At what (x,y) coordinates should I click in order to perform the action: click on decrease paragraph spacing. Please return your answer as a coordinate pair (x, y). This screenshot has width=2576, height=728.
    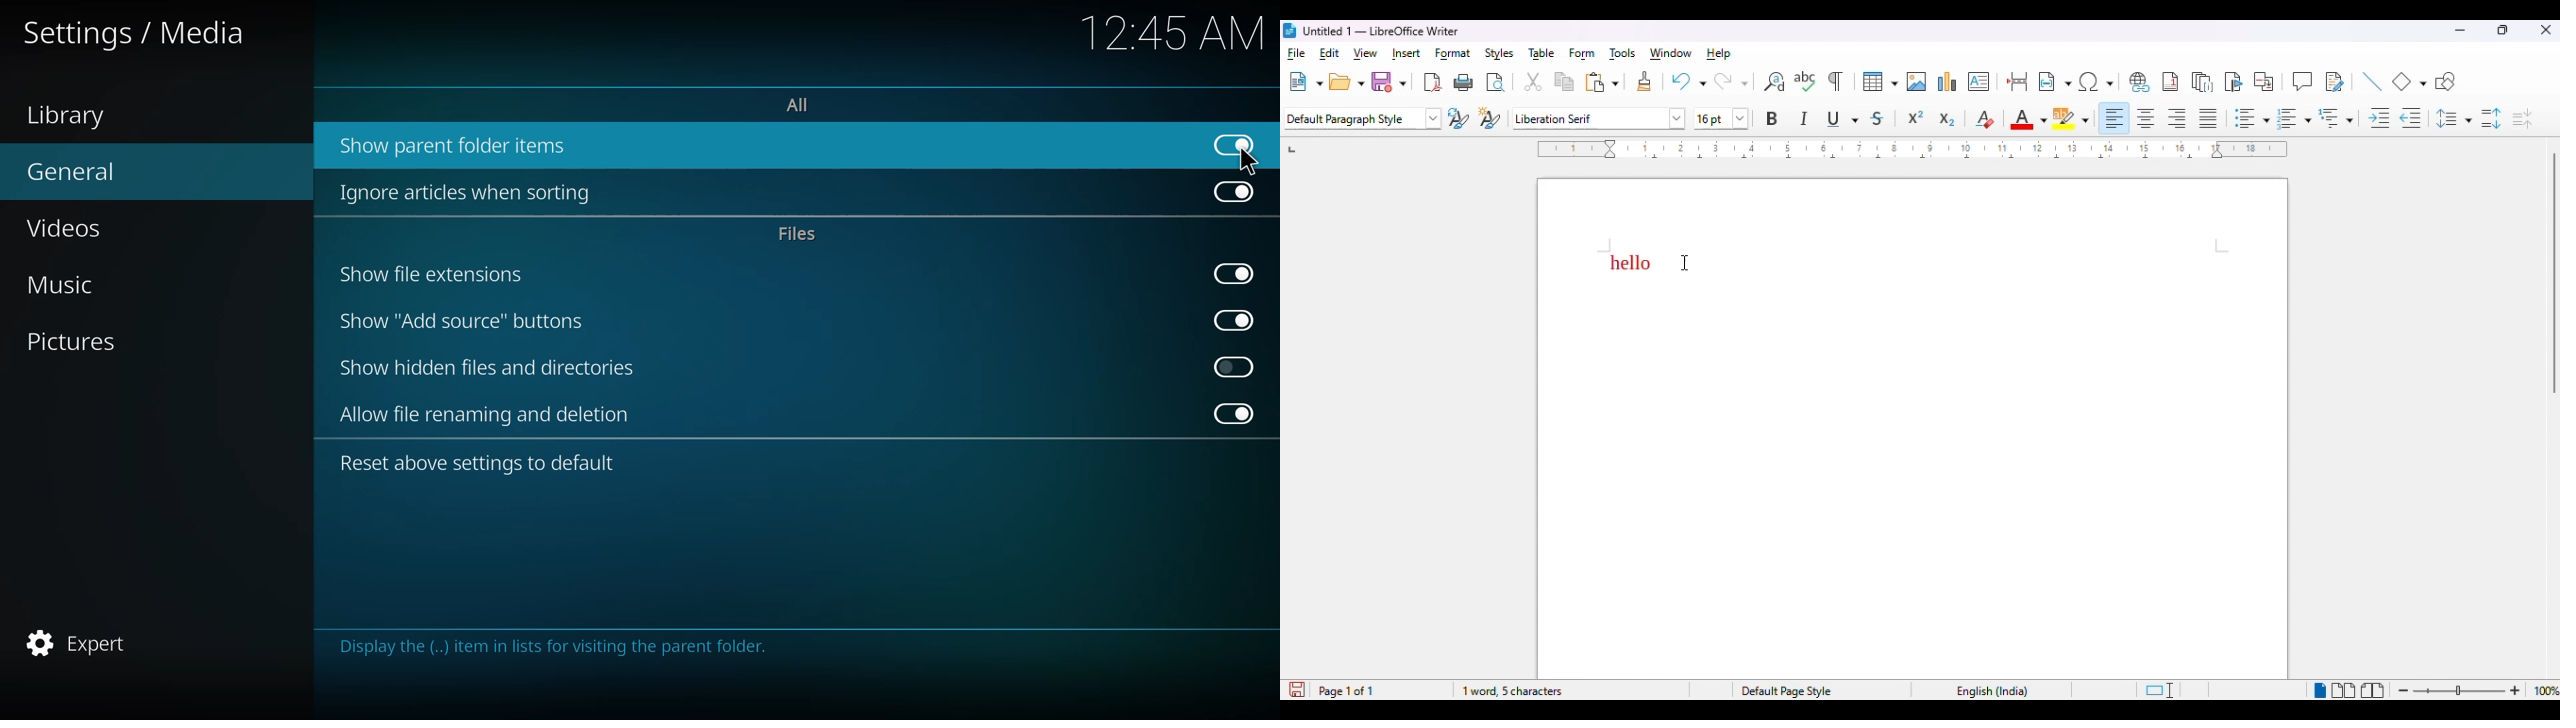
    Looking at the image, I should click on (2522, 119).